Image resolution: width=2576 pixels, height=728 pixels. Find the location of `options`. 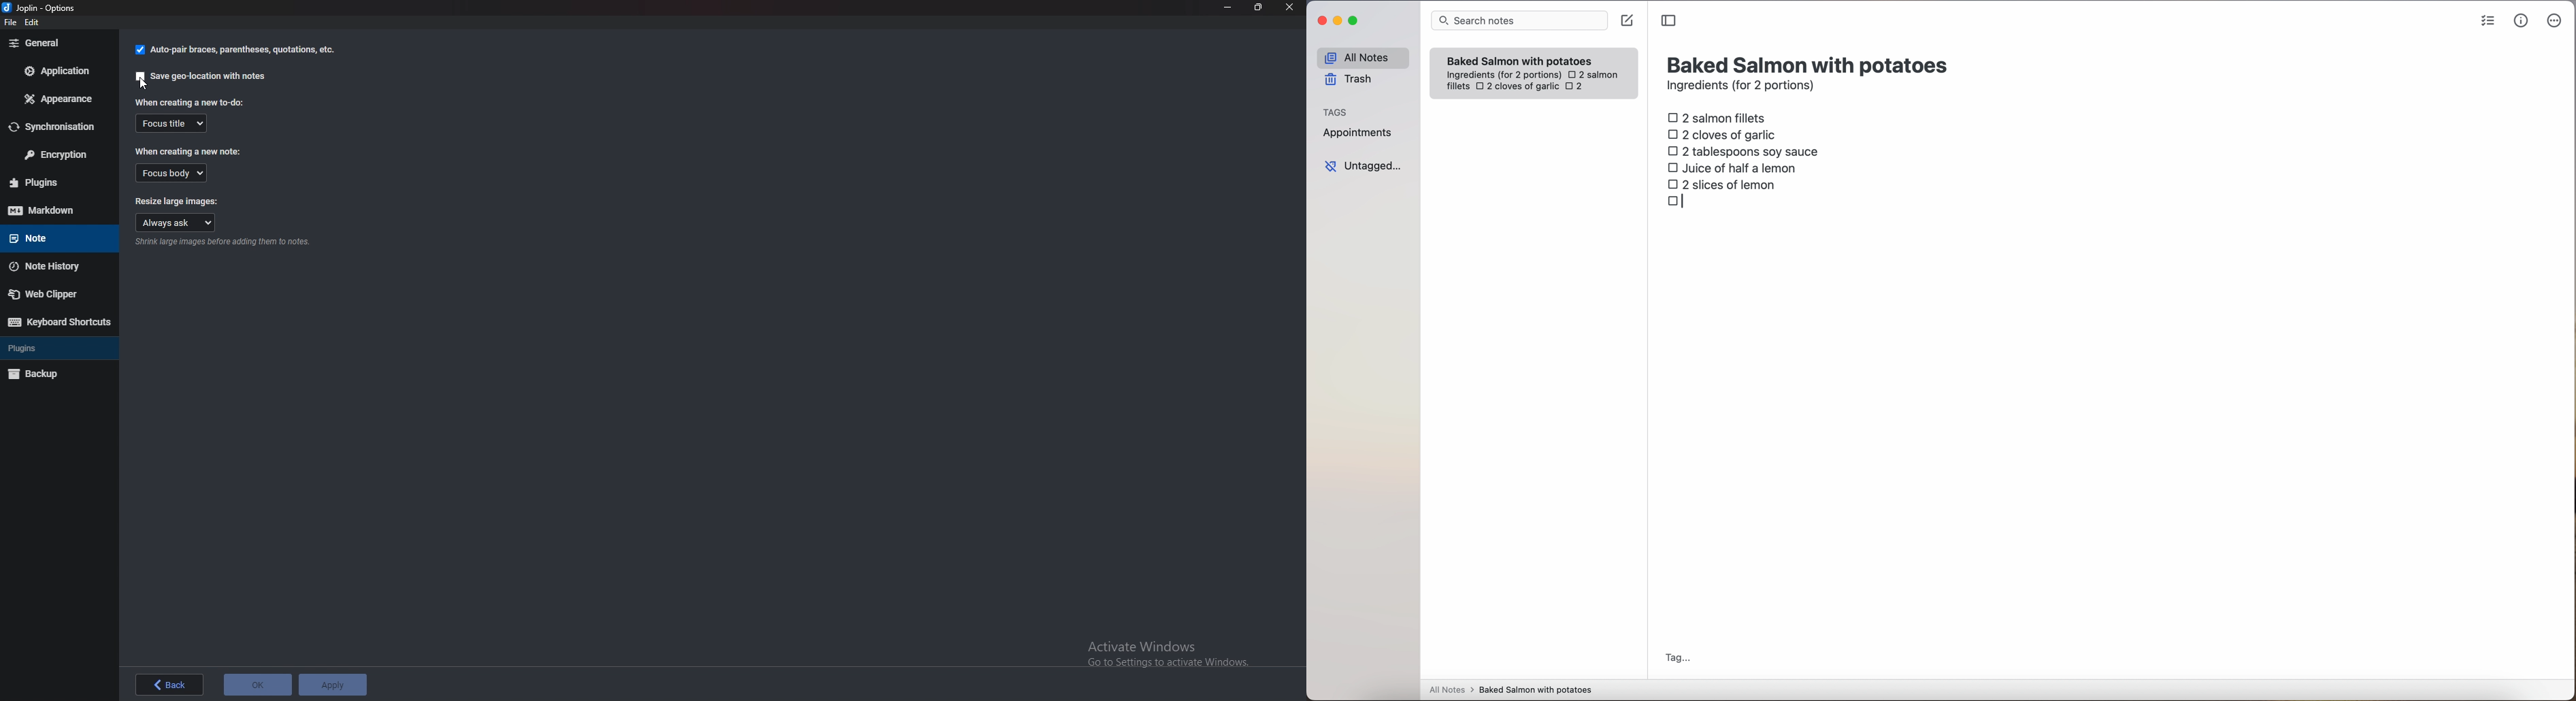

options is located at coordinates (42, 9).